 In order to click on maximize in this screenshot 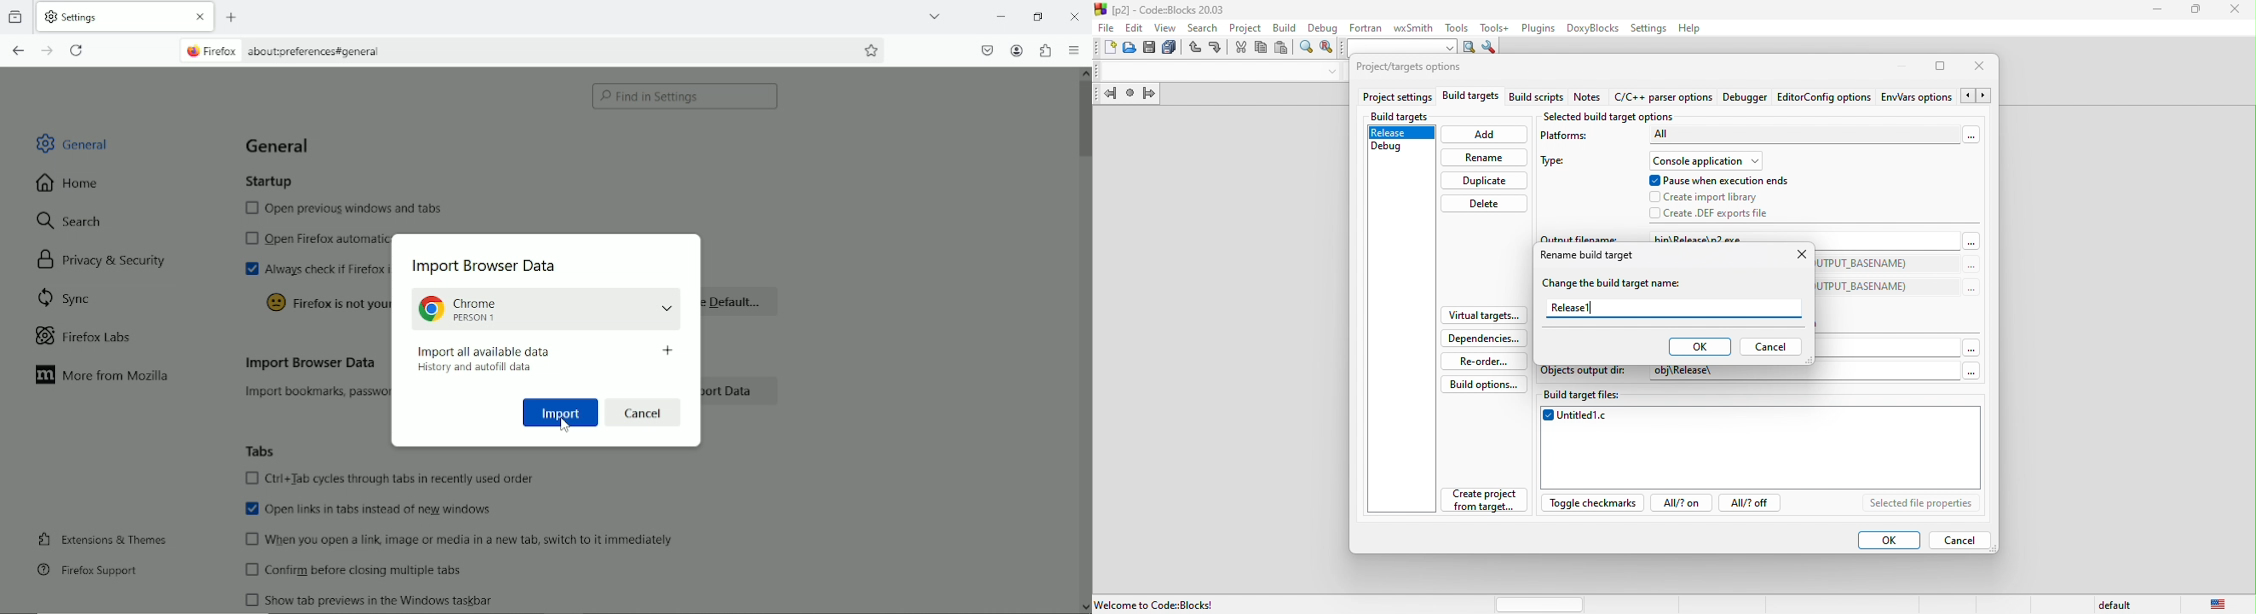, I will do `click(1941, 69)`.